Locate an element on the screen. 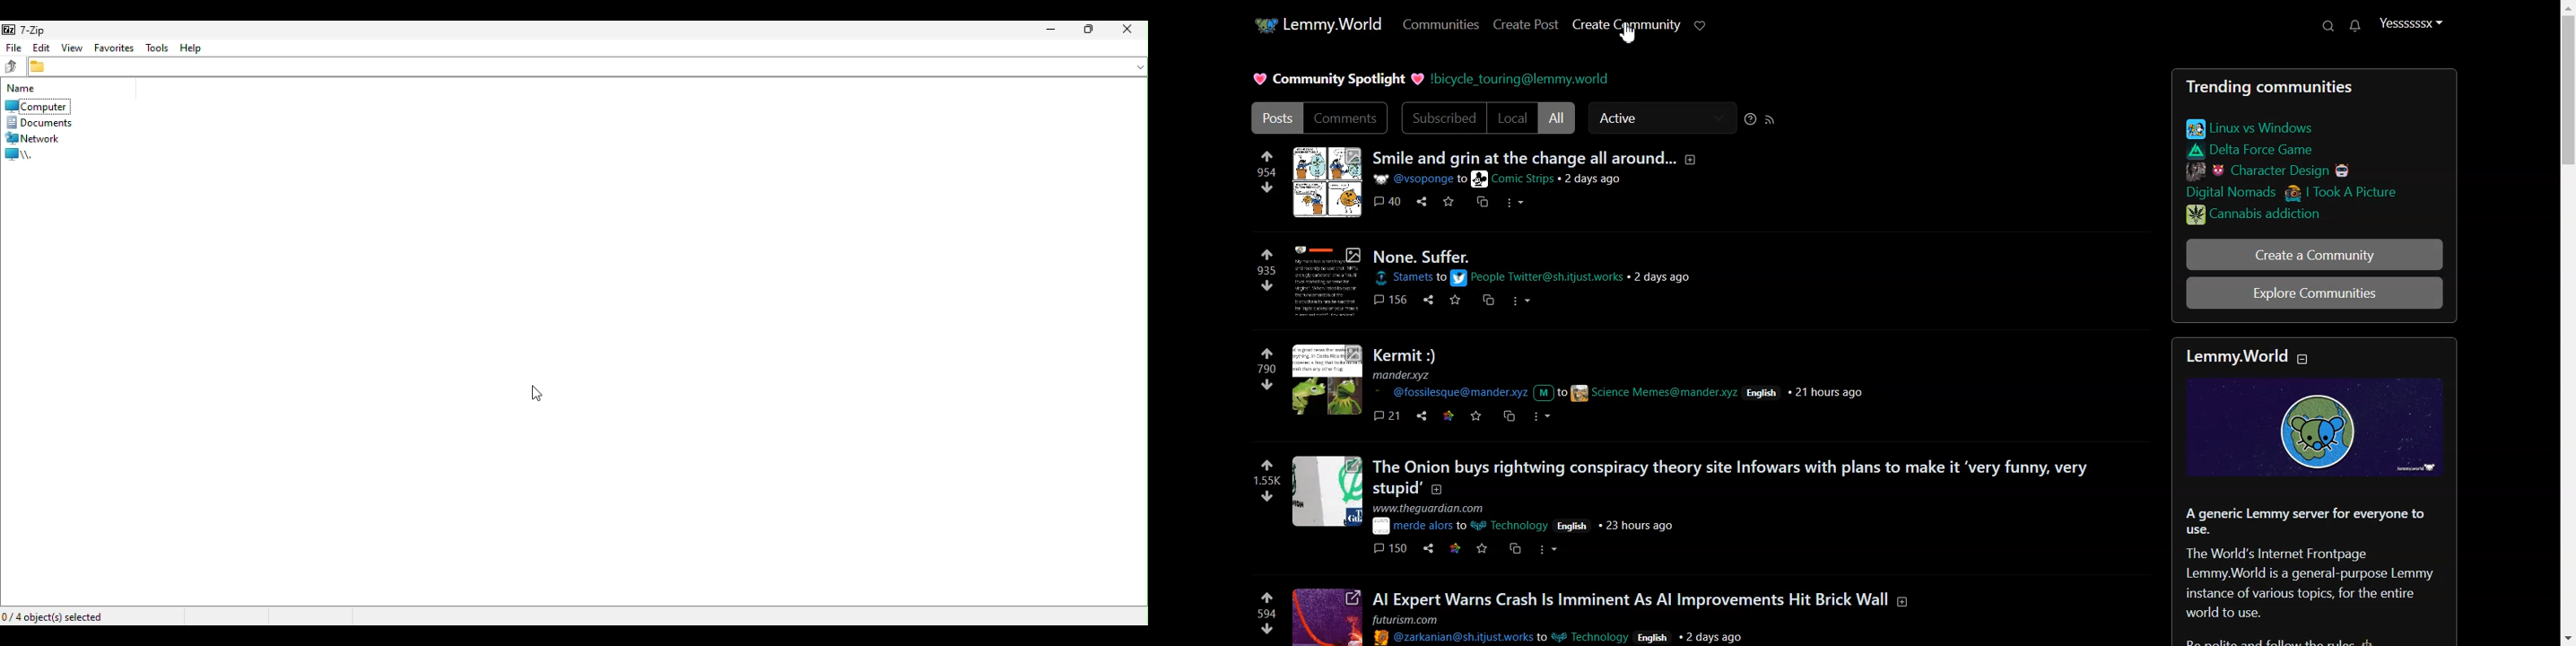 The height and width of the screenshot is (672, 2576). Lemmy Hyperlink is located at coordinates (1523, 81).